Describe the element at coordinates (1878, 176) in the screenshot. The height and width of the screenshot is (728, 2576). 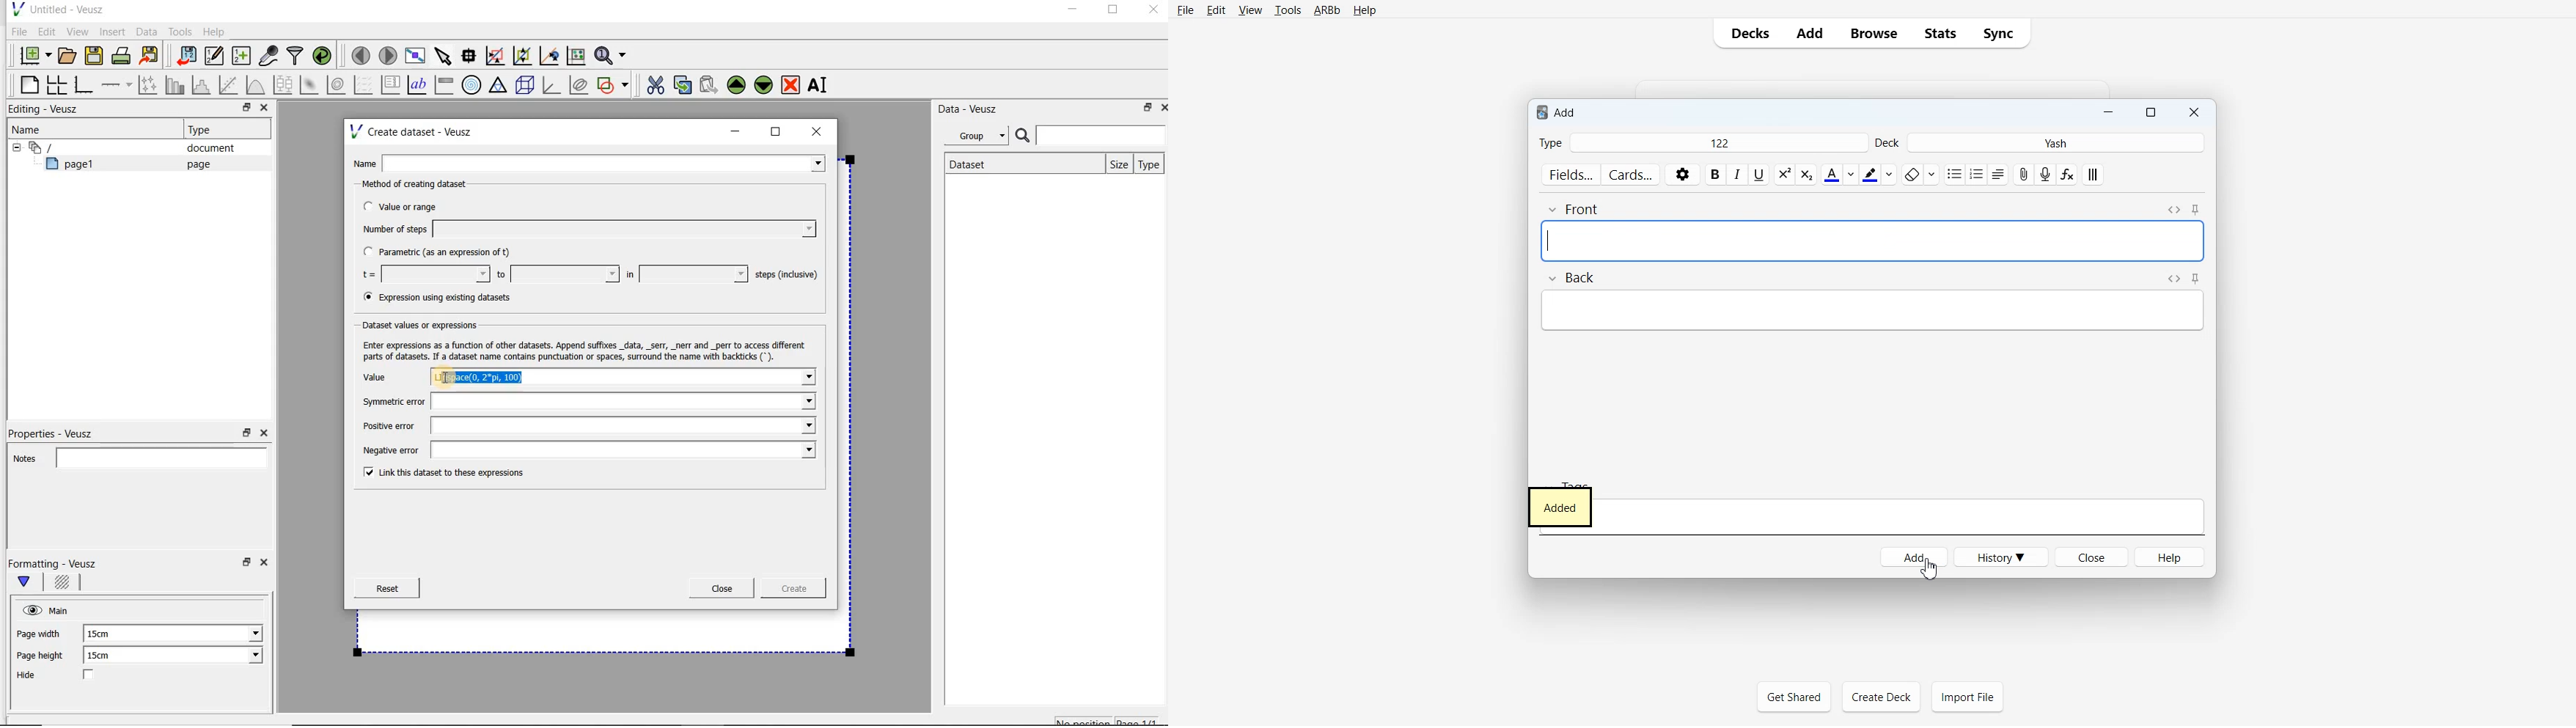
I see `pen color` at that location.